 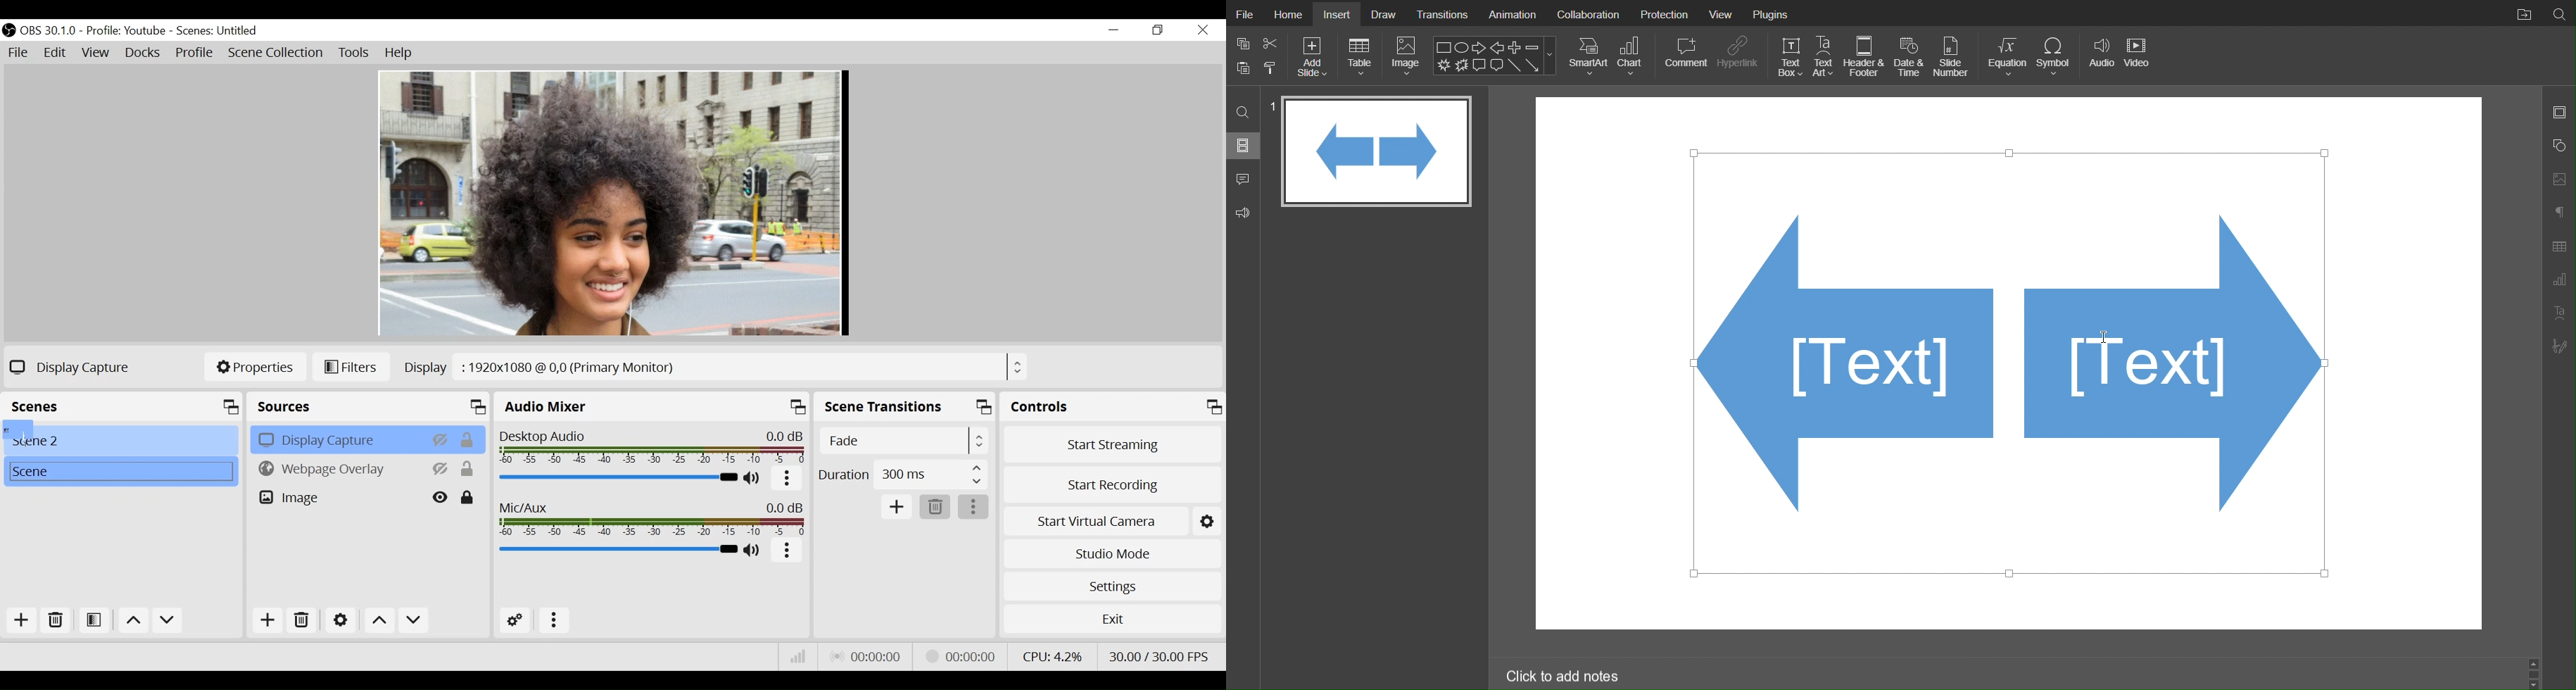 What do you see at coordinates (1588, 56) in the screenshot?
I see `SmartArt` at bounding box center [1588, 56].